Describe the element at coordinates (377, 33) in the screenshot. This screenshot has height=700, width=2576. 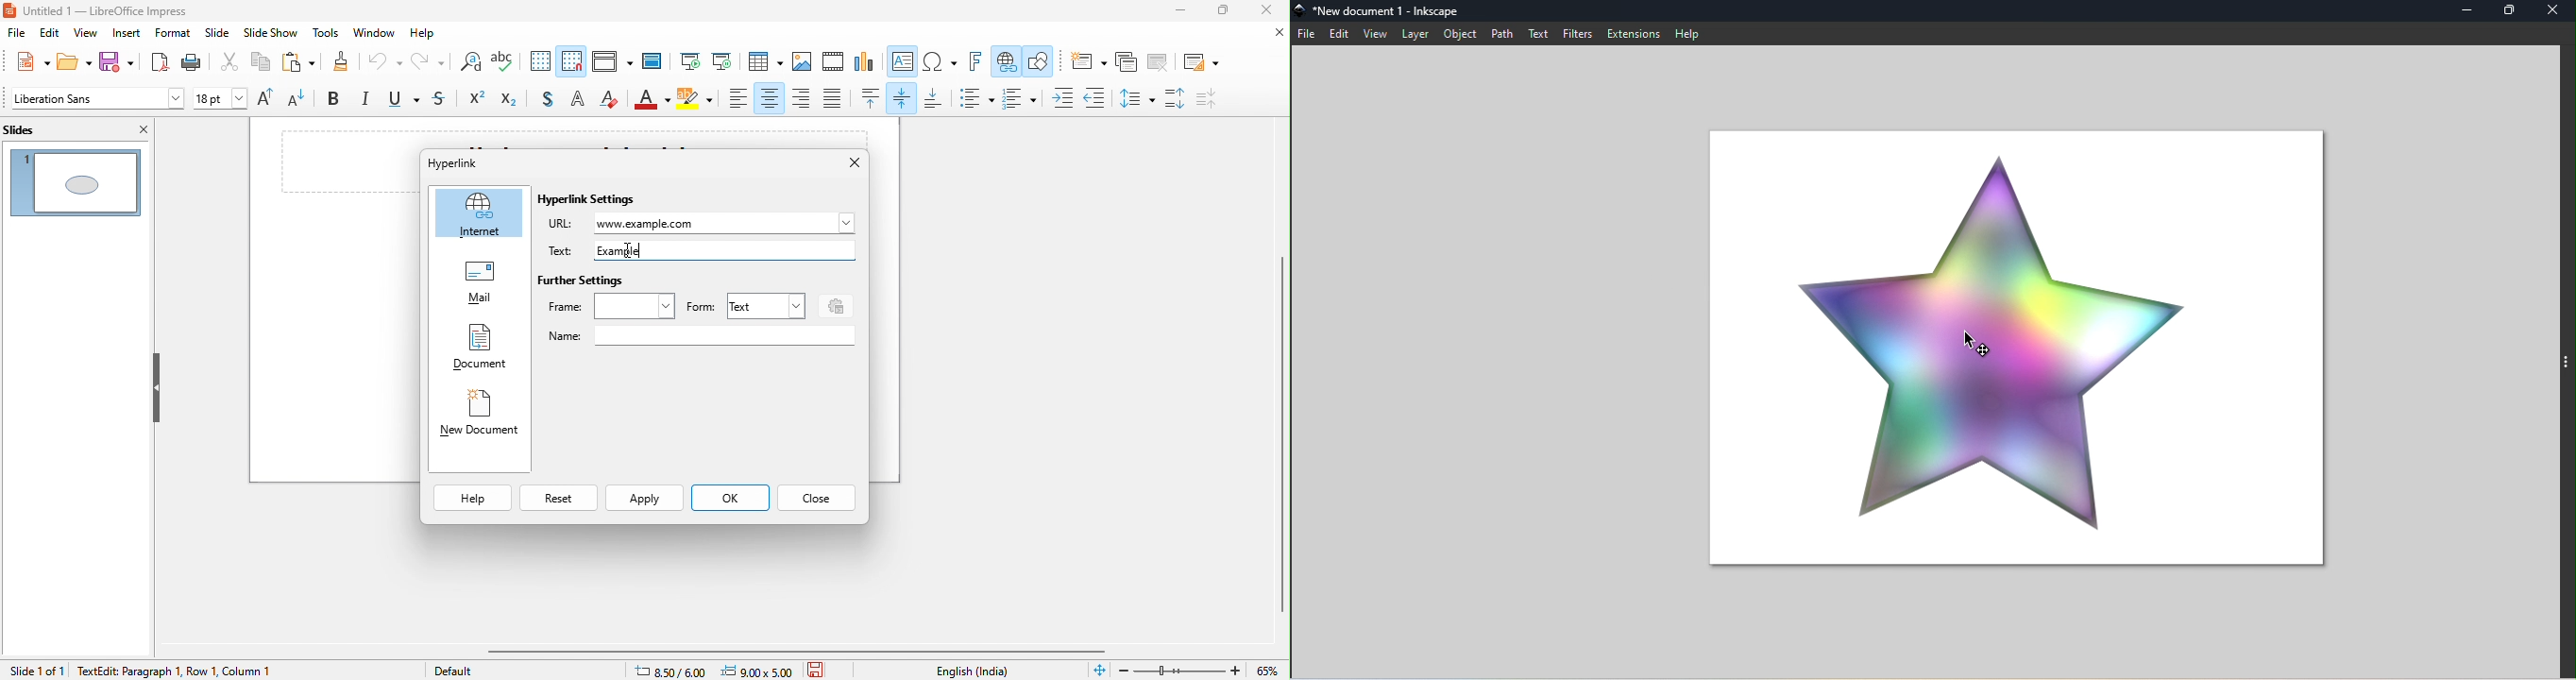
I see `window` at that location.